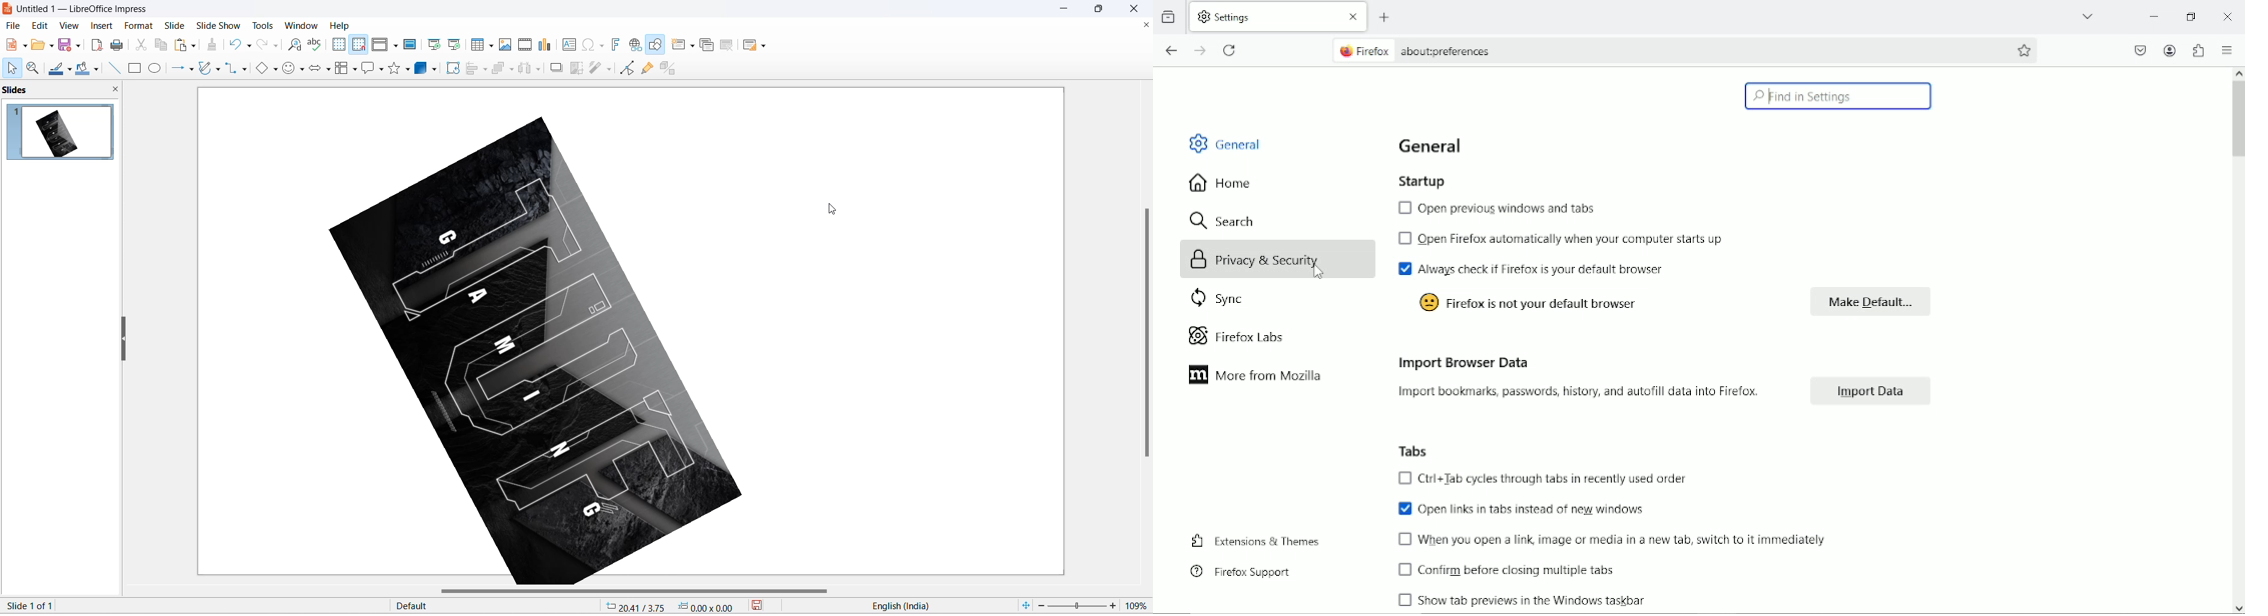 The height and width of the screenshot is (616, 2268). What do you see at coordinates (1565, 269) in the screenshot?
I see `text` at bounding box center [1565, 269].